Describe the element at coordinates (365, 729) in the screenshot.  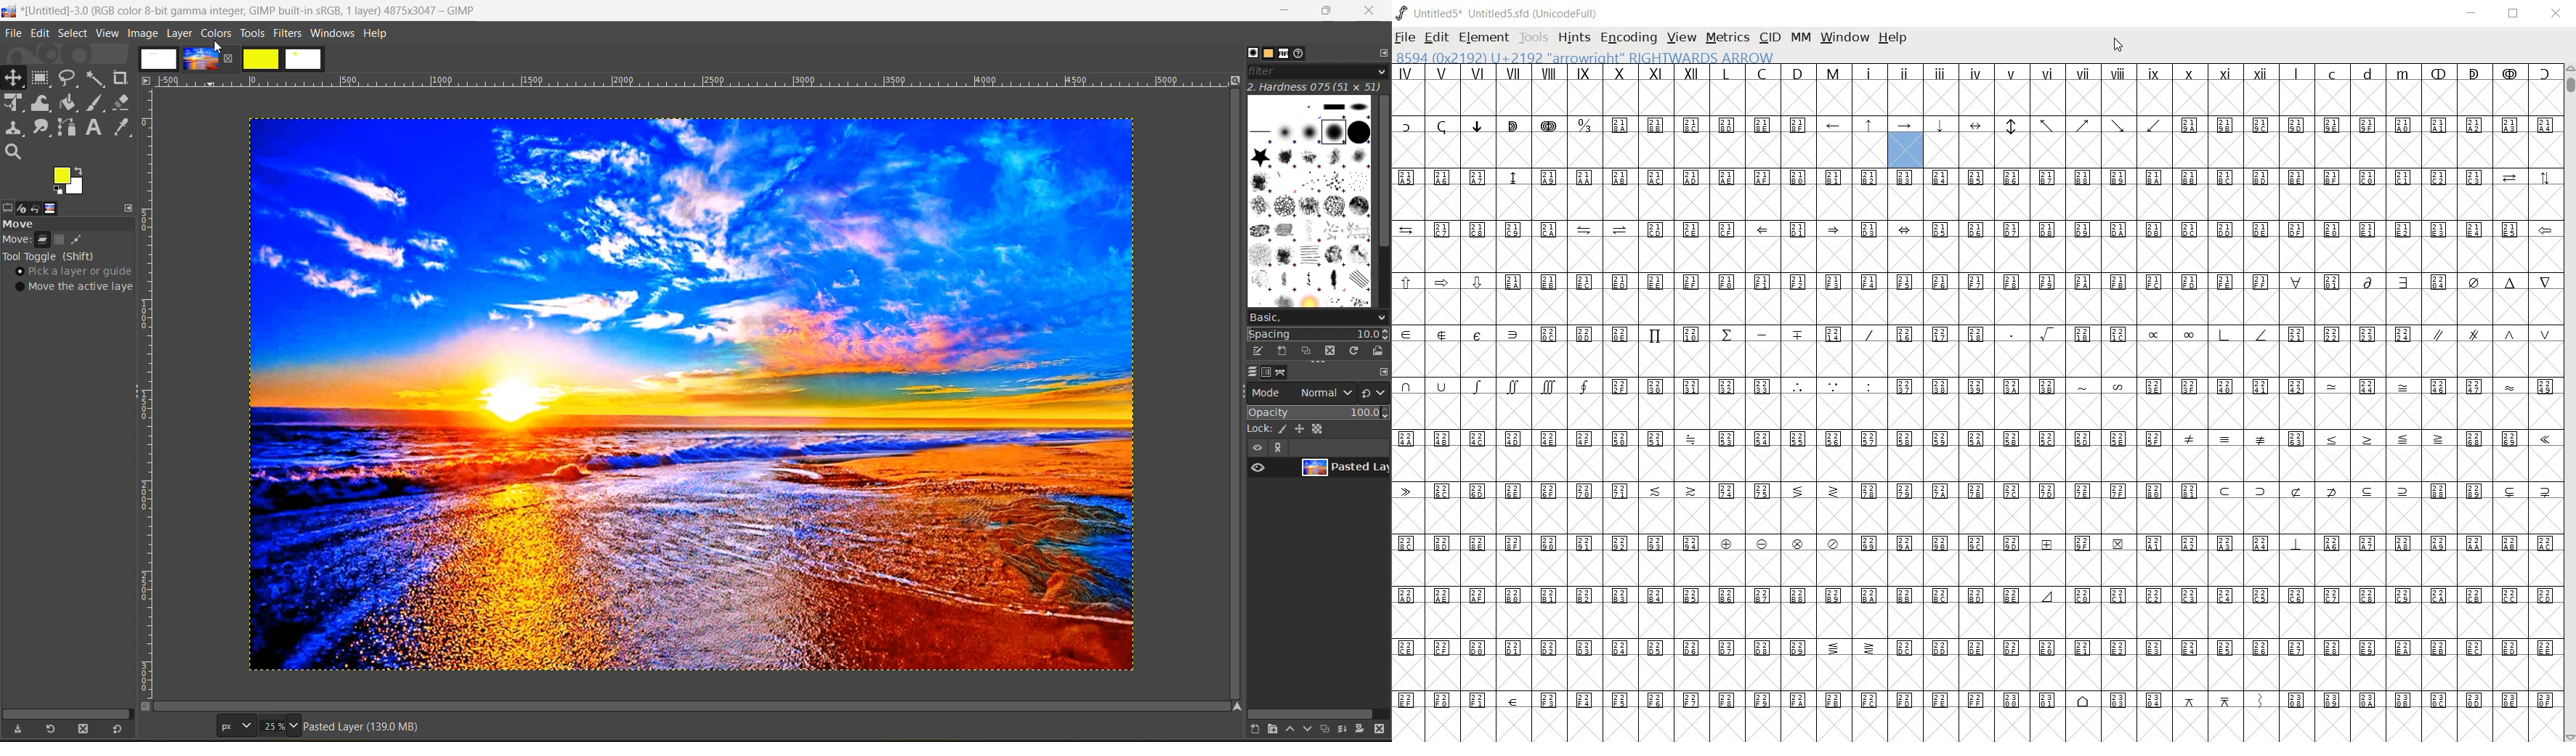
I see `metadata` at that location.